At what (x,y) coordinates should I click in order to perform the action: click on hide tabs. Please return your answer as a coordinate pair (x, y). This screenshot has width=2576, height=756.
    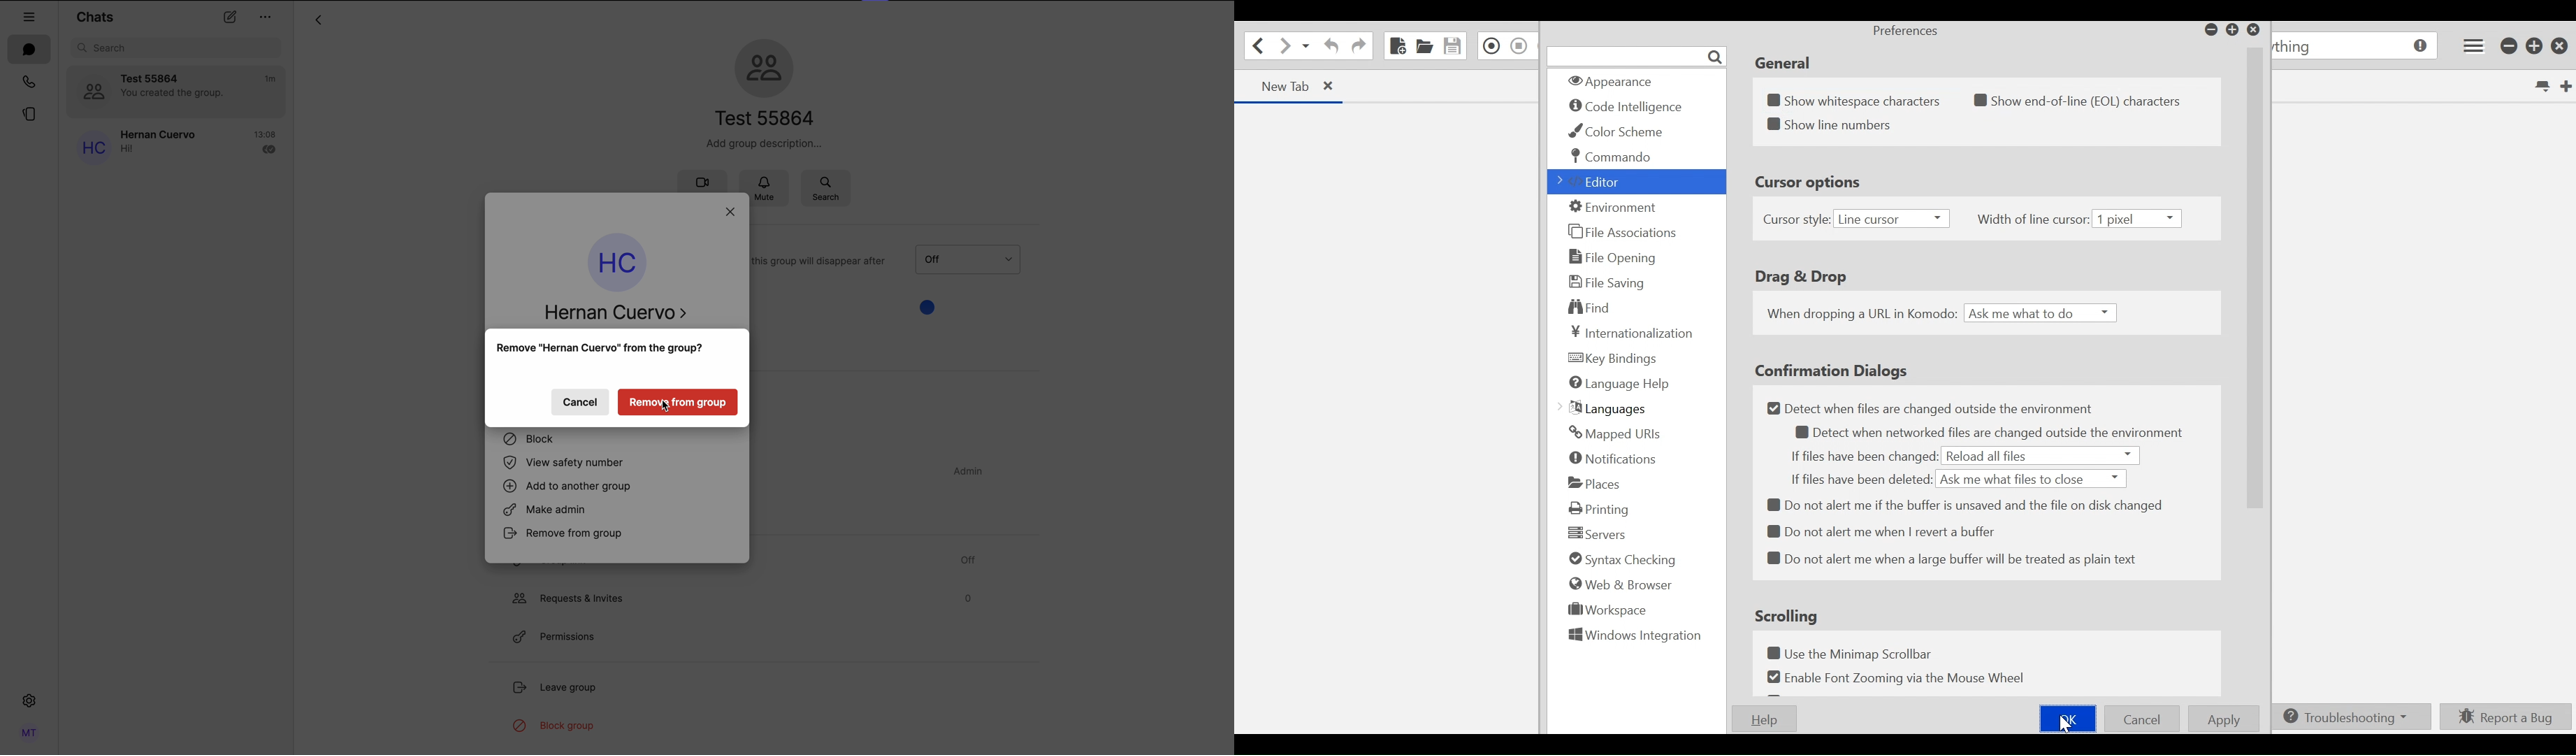
    Looking at the image, I should click on (29, 14).